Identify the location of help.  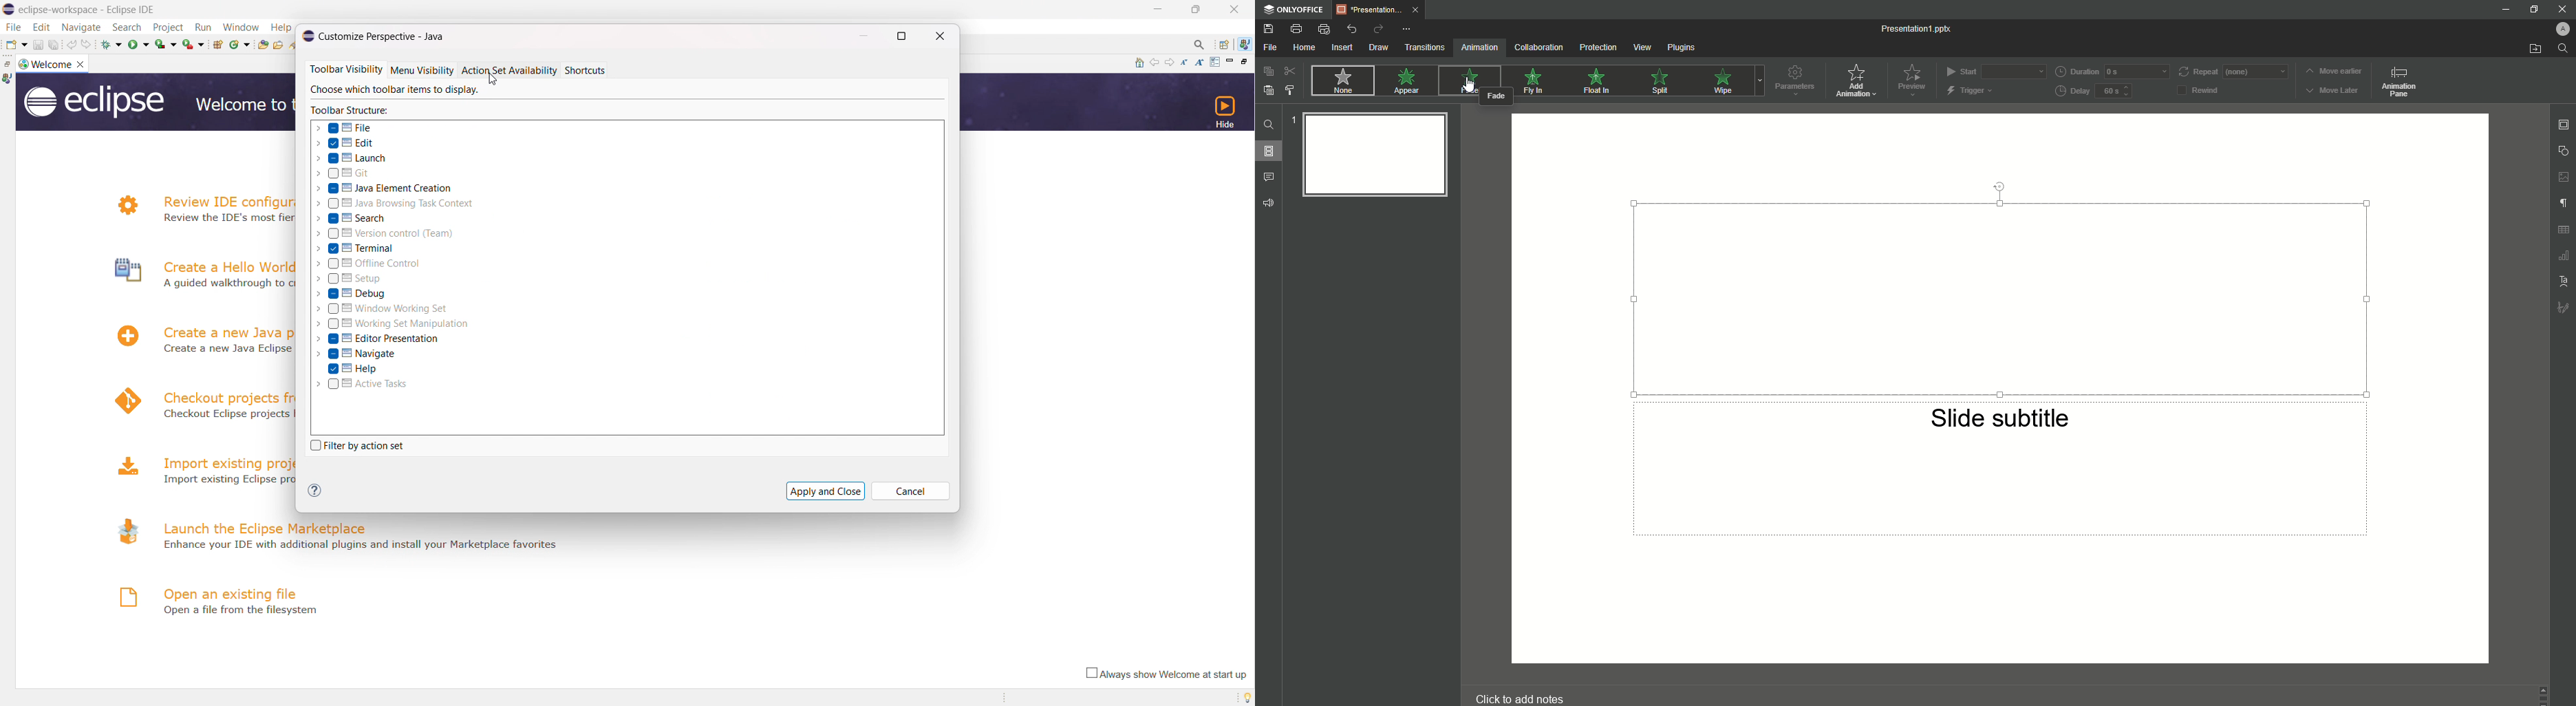
(316, 491).